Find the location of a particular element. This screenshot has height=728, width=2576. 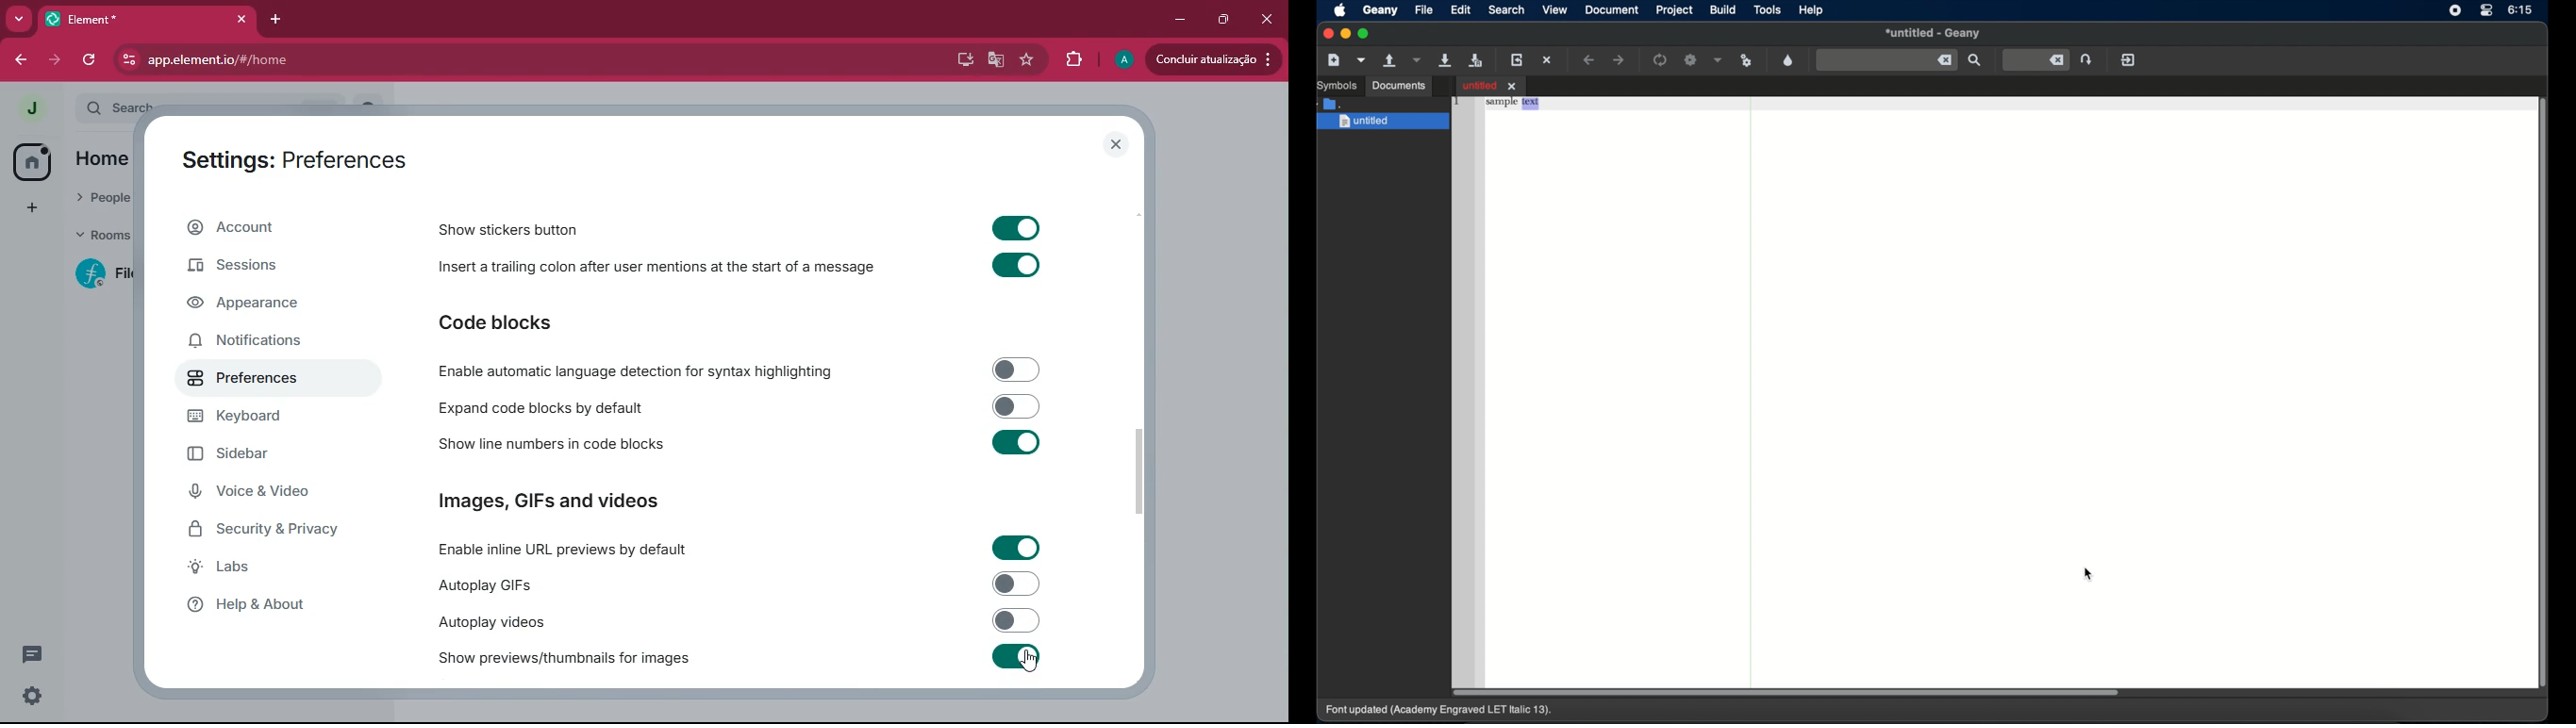

Account is located at coordinates (267, 227).